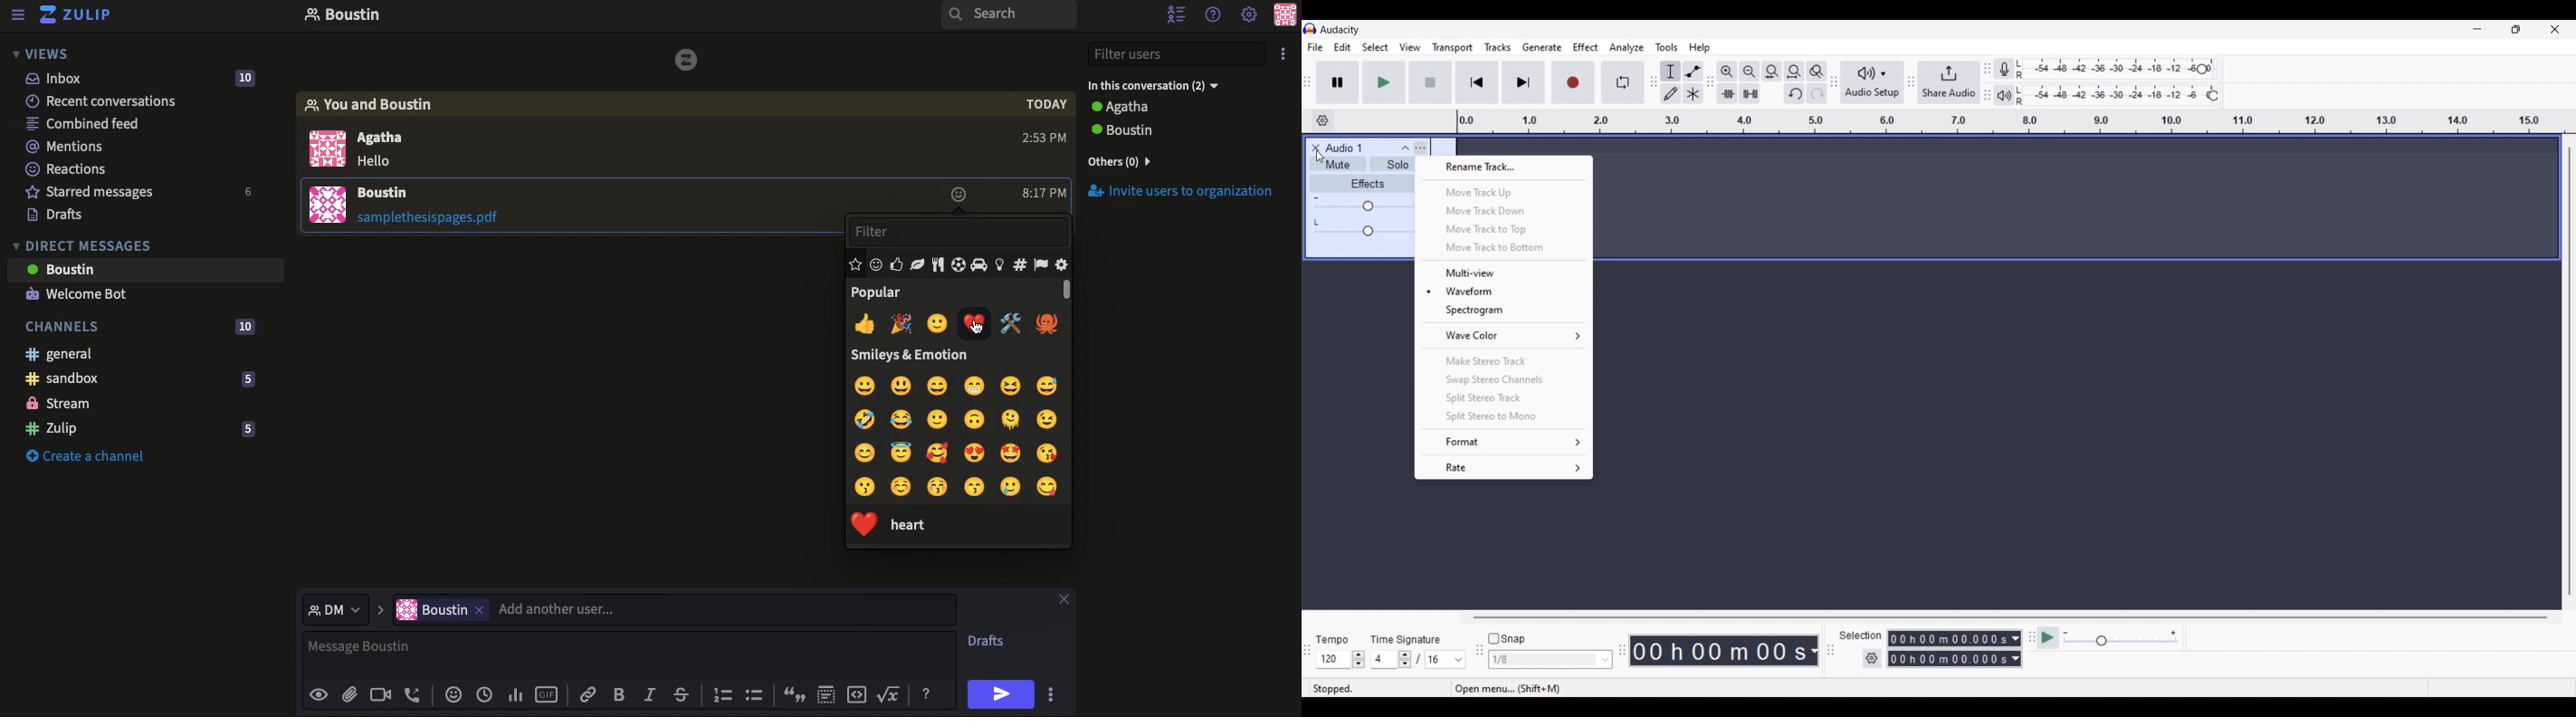 The image size is (2576, 728). What do you see at coordinates (940, 454) in the screenshot?
I see `smiling face with hearts` at bounding box center [940, 454].